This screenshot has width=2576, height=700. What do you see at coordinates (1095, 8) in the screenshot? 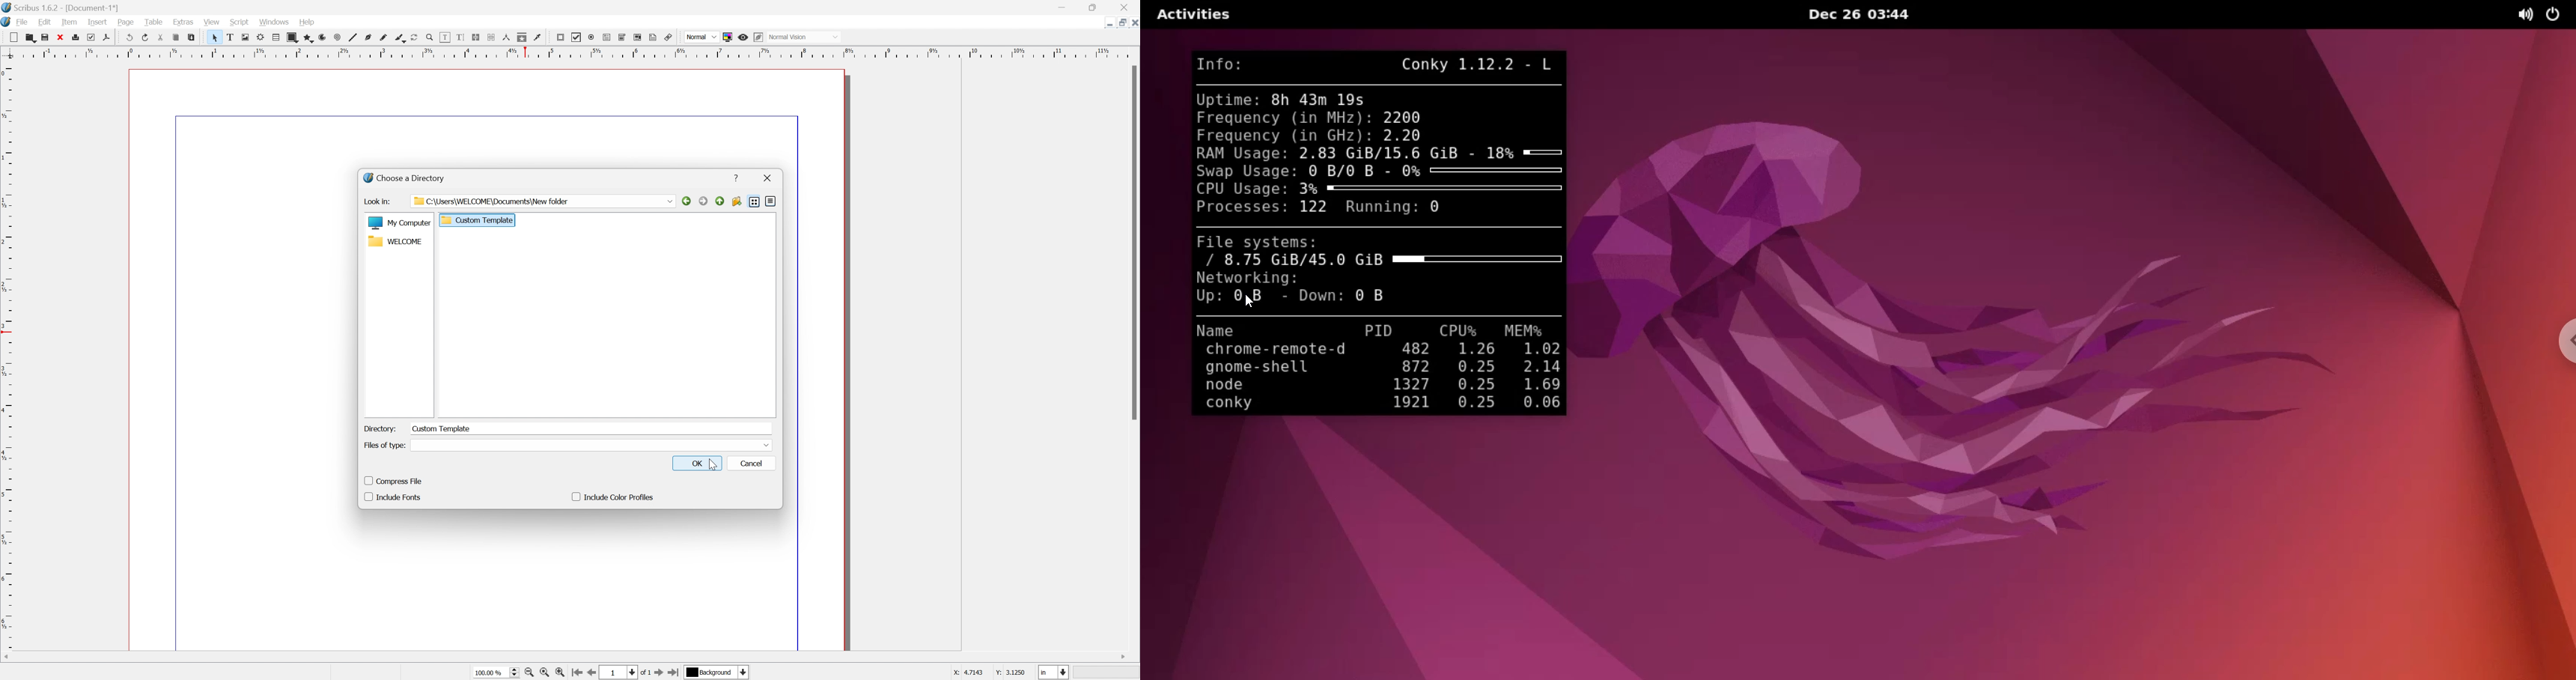
I see `Restore Down` at bounding box center [1095, 8].